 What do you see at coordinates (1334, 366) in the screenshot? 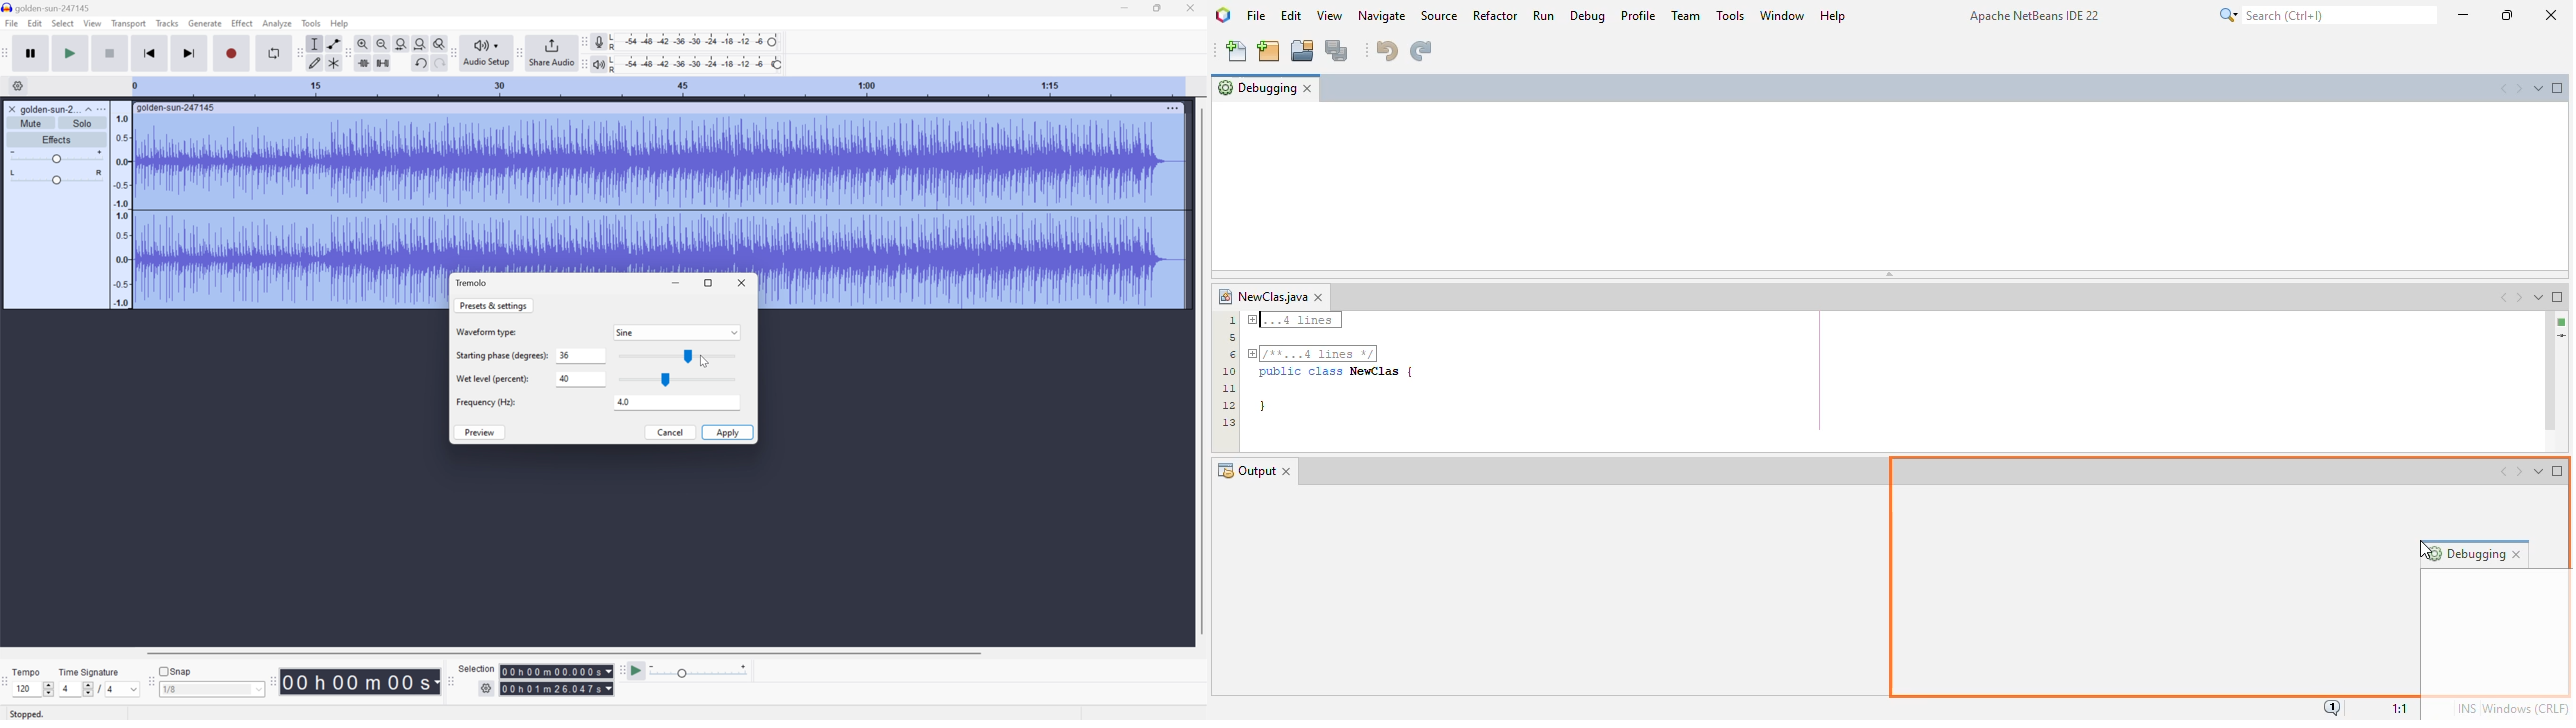
I see `--.4 Lines |
TTT]
public class NewClas |
}` at bounding box center [1334, 366].